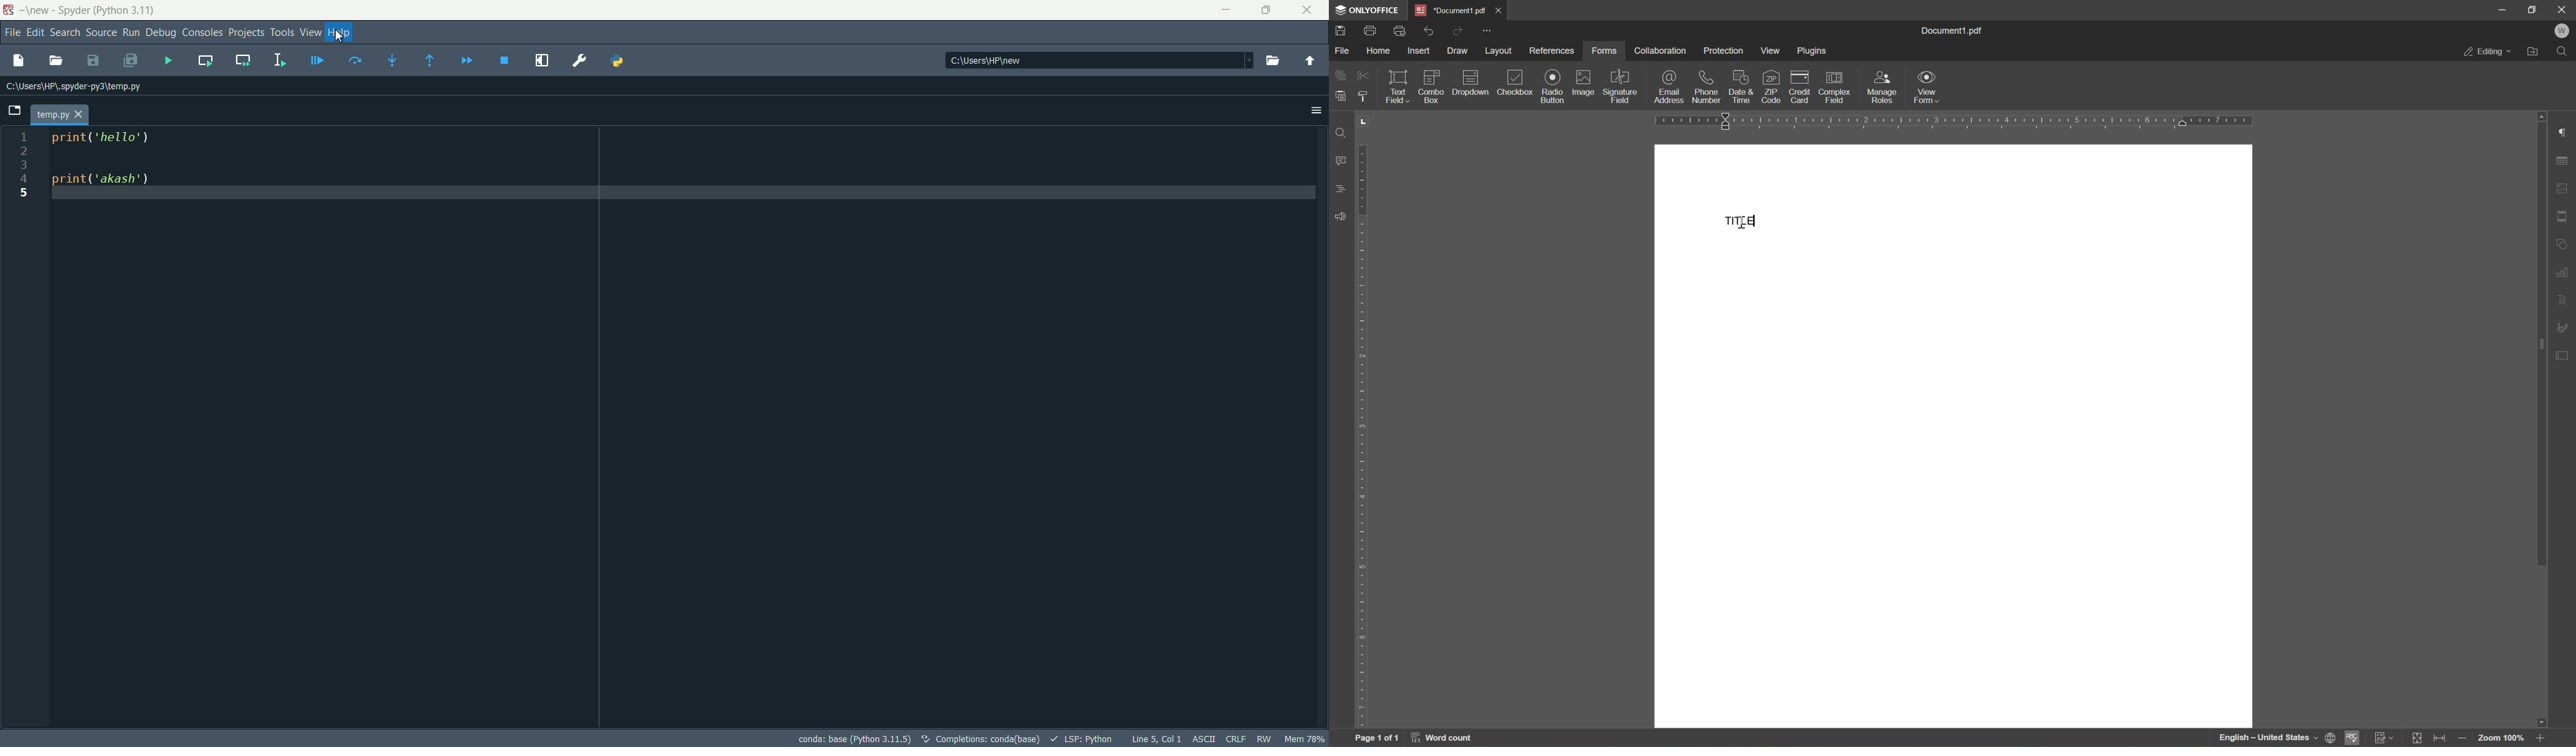  I want to click on view, so click(1769, 50).